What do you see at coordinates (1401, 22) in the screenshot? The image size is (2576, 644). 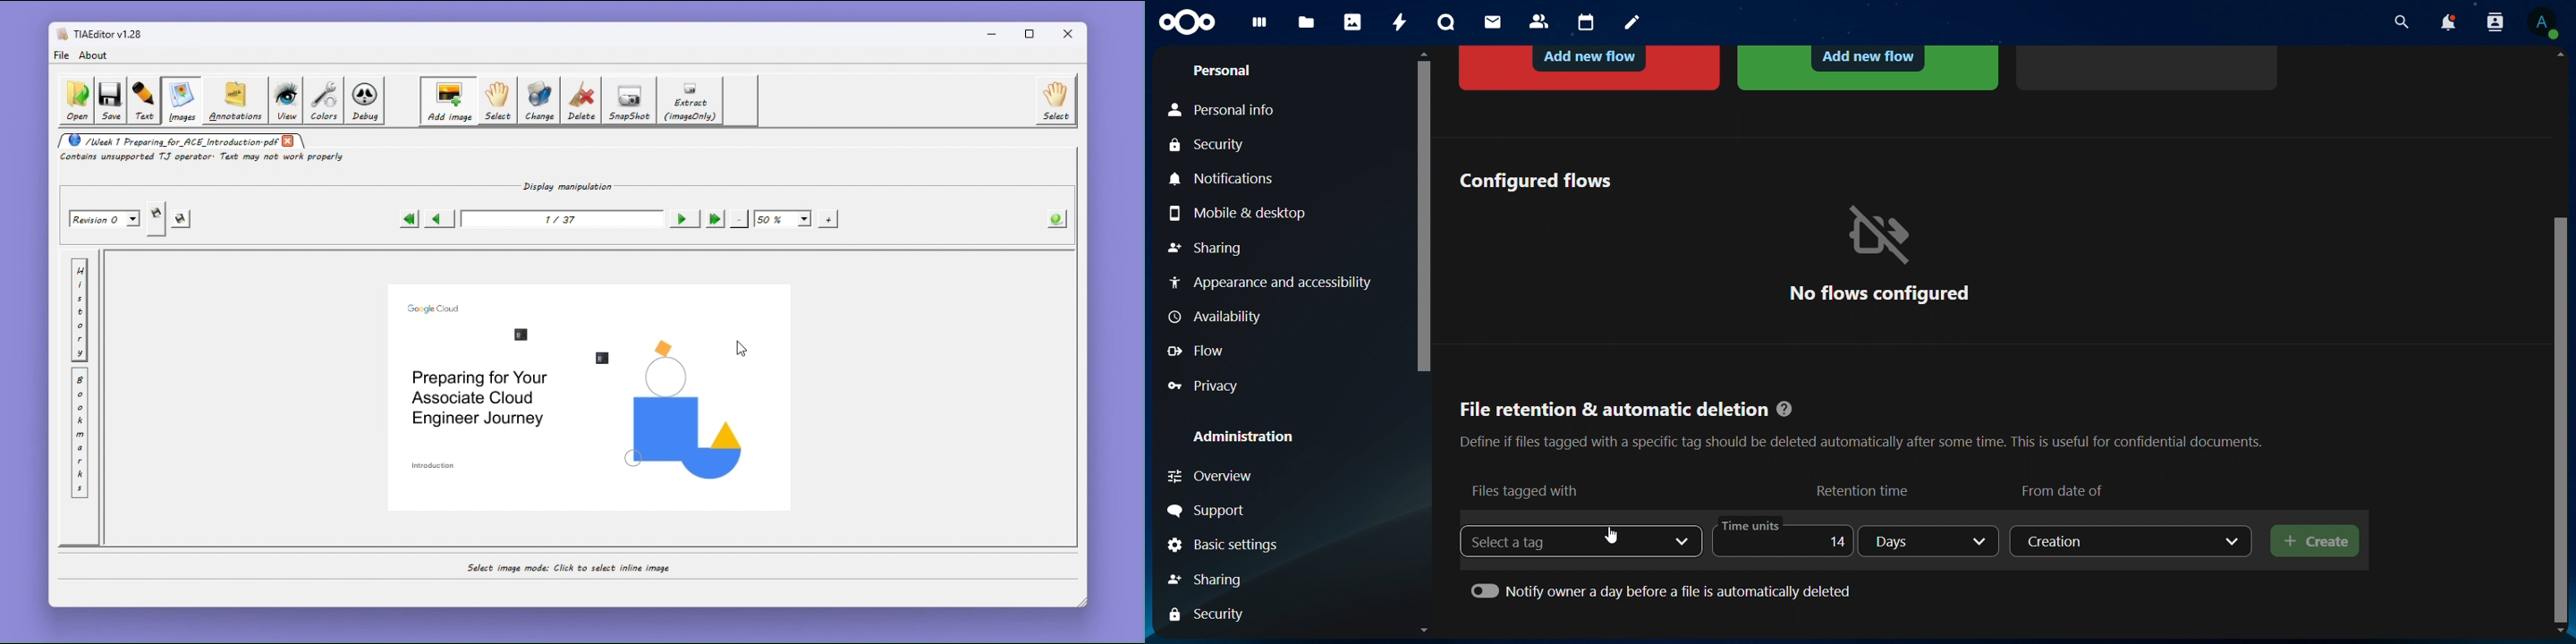 I see `activity` at bounding box center [1401, 22].